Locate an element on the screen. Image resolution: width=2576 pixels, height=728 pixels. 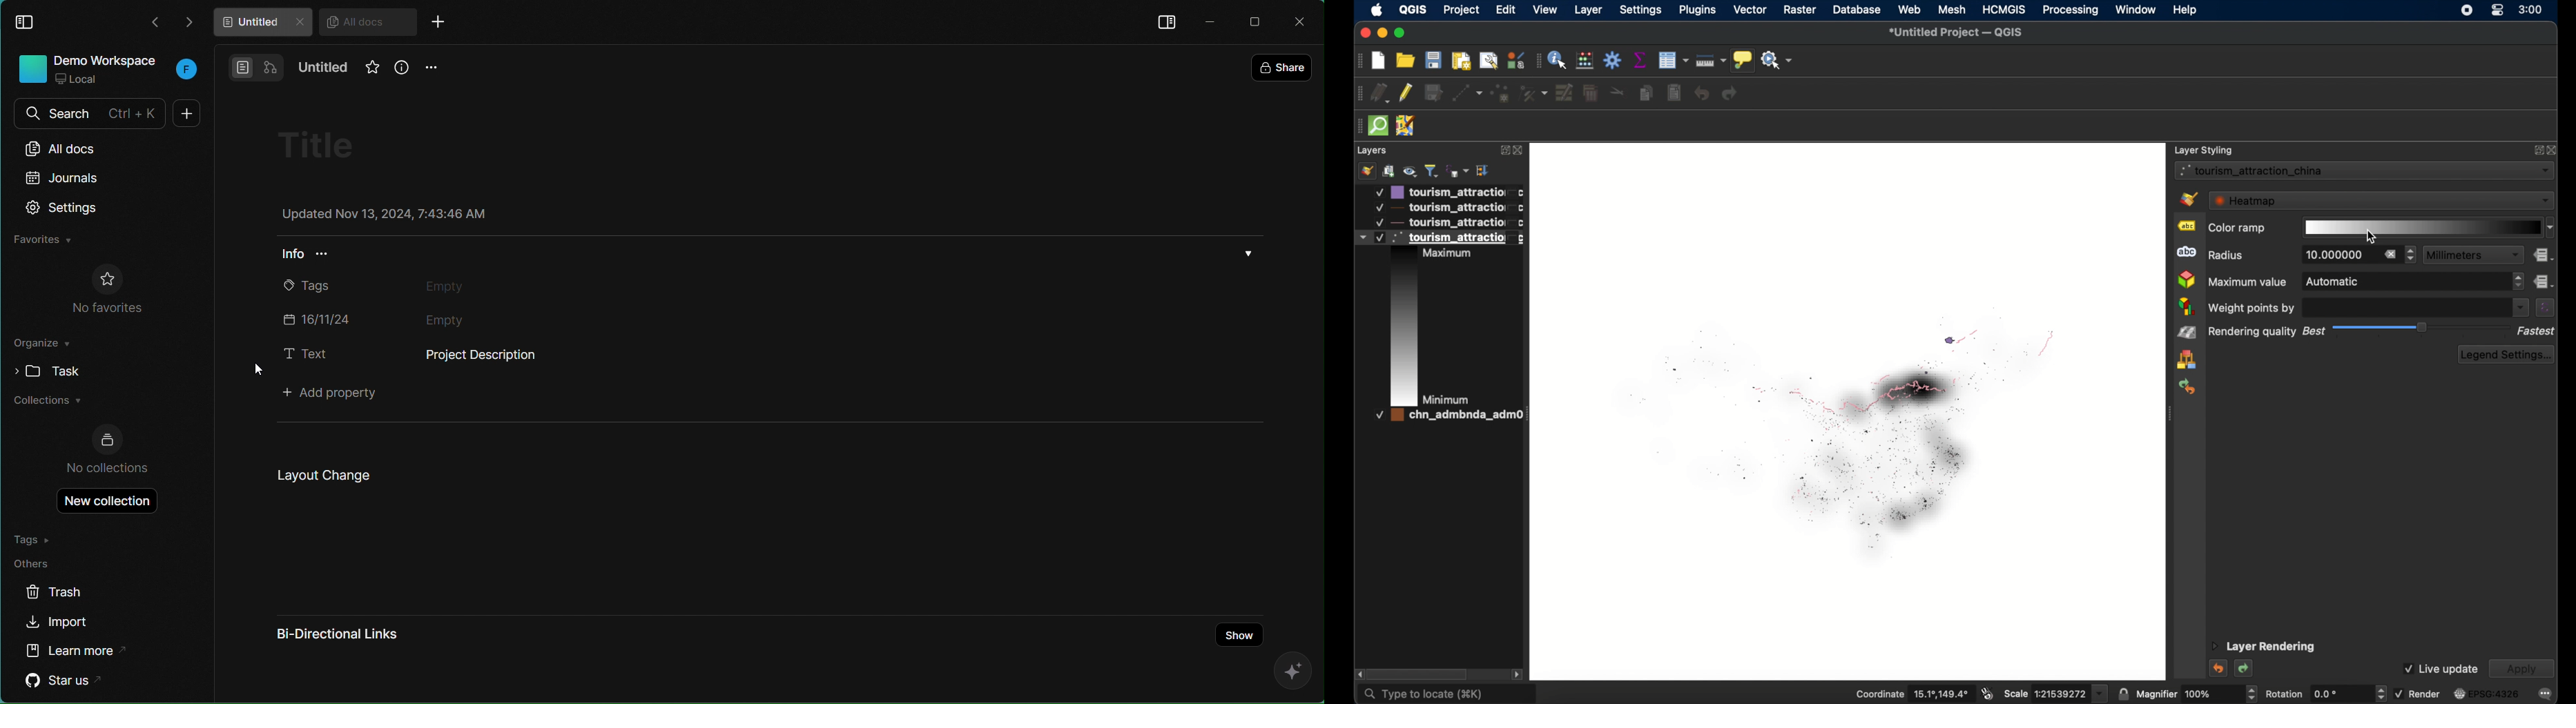
shading rendere is located at coordinates (2187, 334).